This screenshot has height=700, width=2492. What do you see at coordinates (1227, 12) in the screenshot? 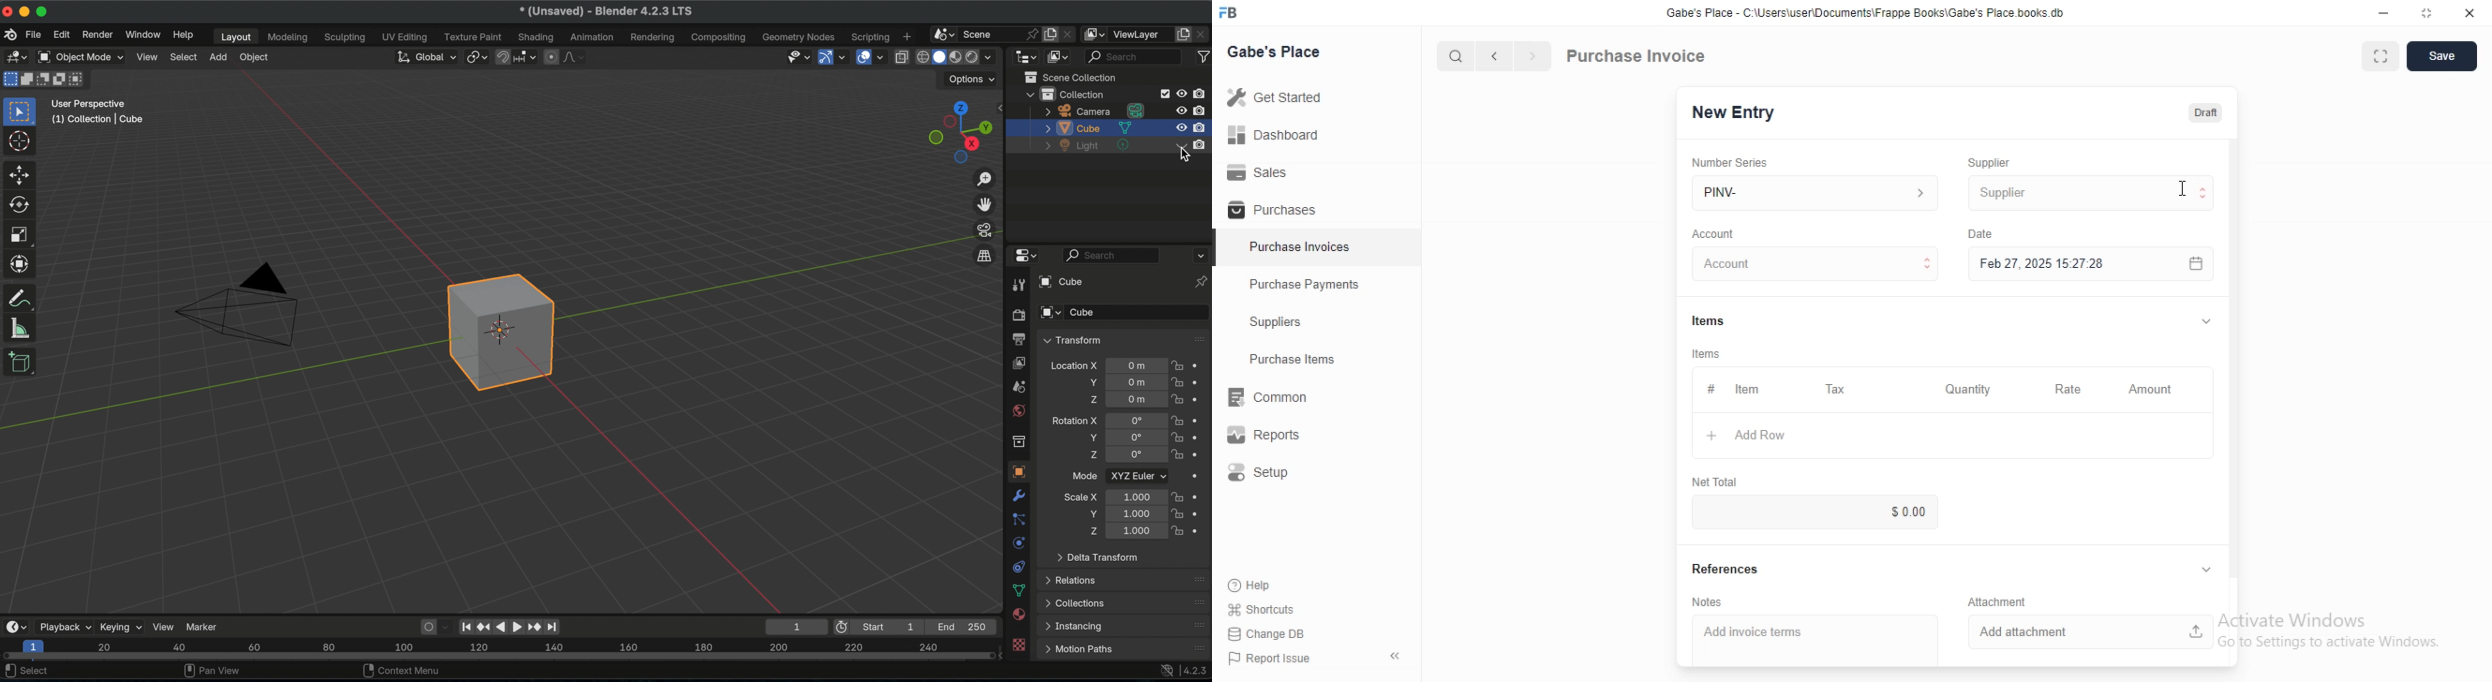
I see `Frappe Books logo` at bounding box center [1227, 12].